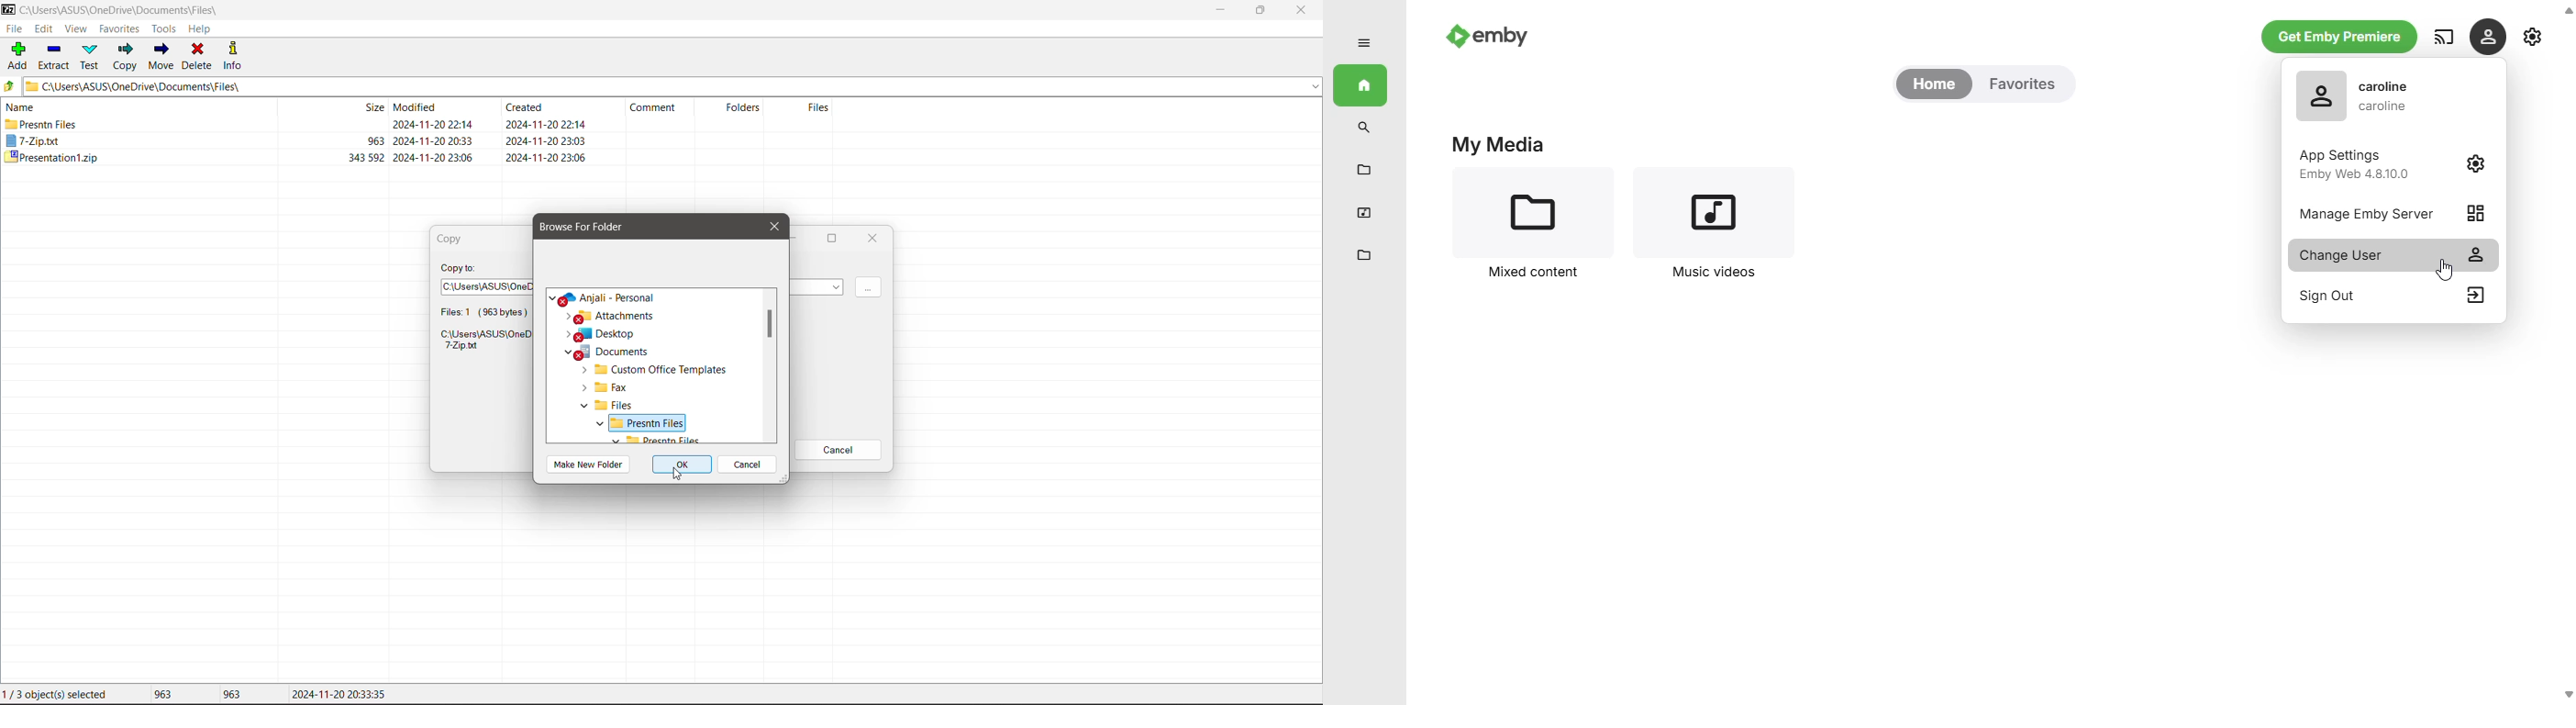 The image size is (2576, 728). I want to click on File Modified Date, so click(436, 132).